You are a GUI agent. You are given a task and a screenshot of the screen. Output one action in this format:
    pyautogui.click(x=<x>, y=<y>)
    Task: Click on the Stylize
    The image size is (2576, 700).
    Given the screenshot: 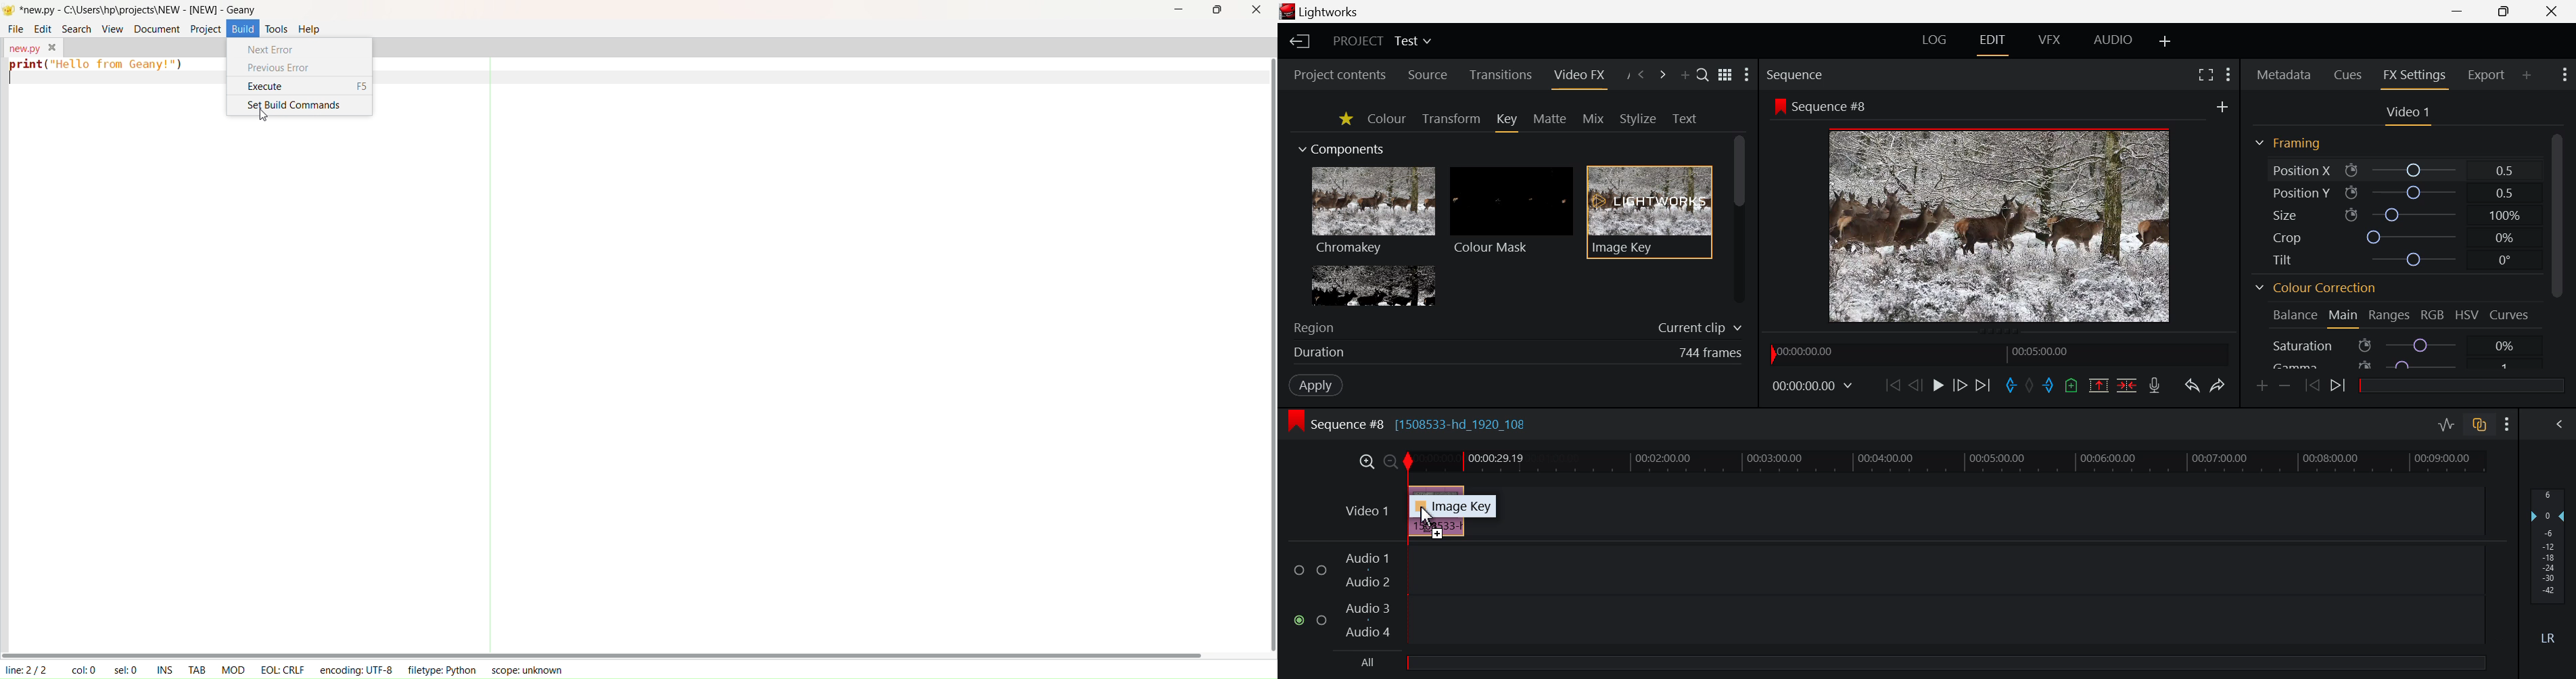 What is the action you would take?
    pyautogui.click(x=1637, y=118)
    